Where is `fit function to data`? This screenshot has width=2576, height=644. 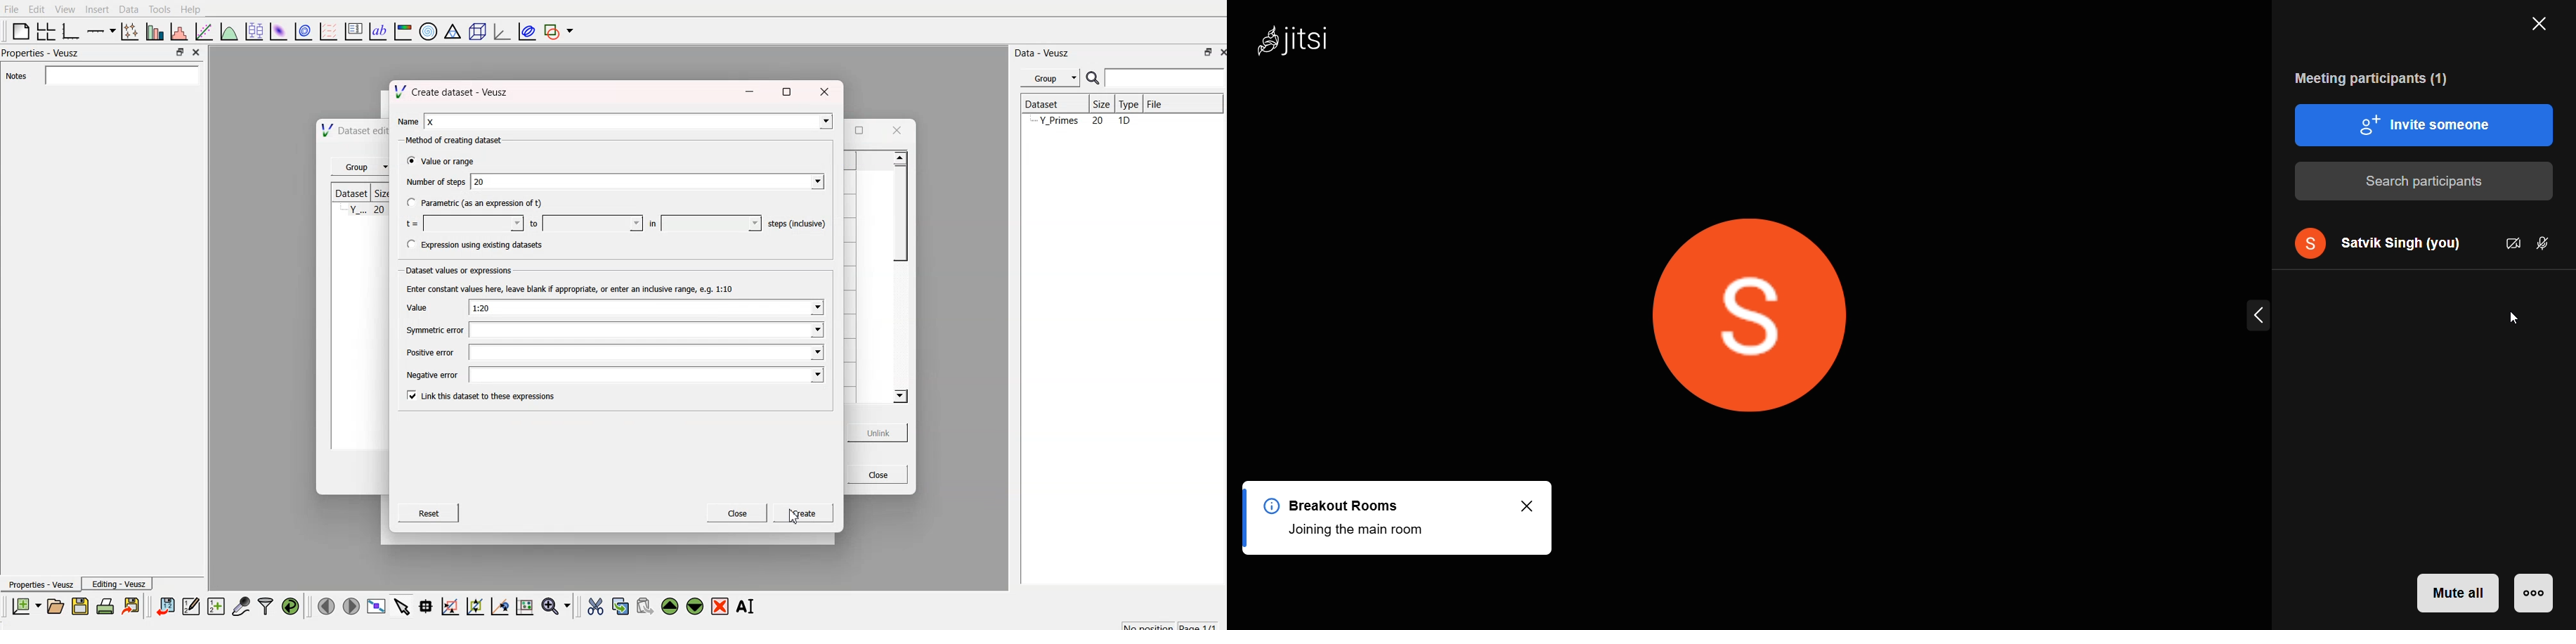
fit function to data is located at coordinates (202, 30).